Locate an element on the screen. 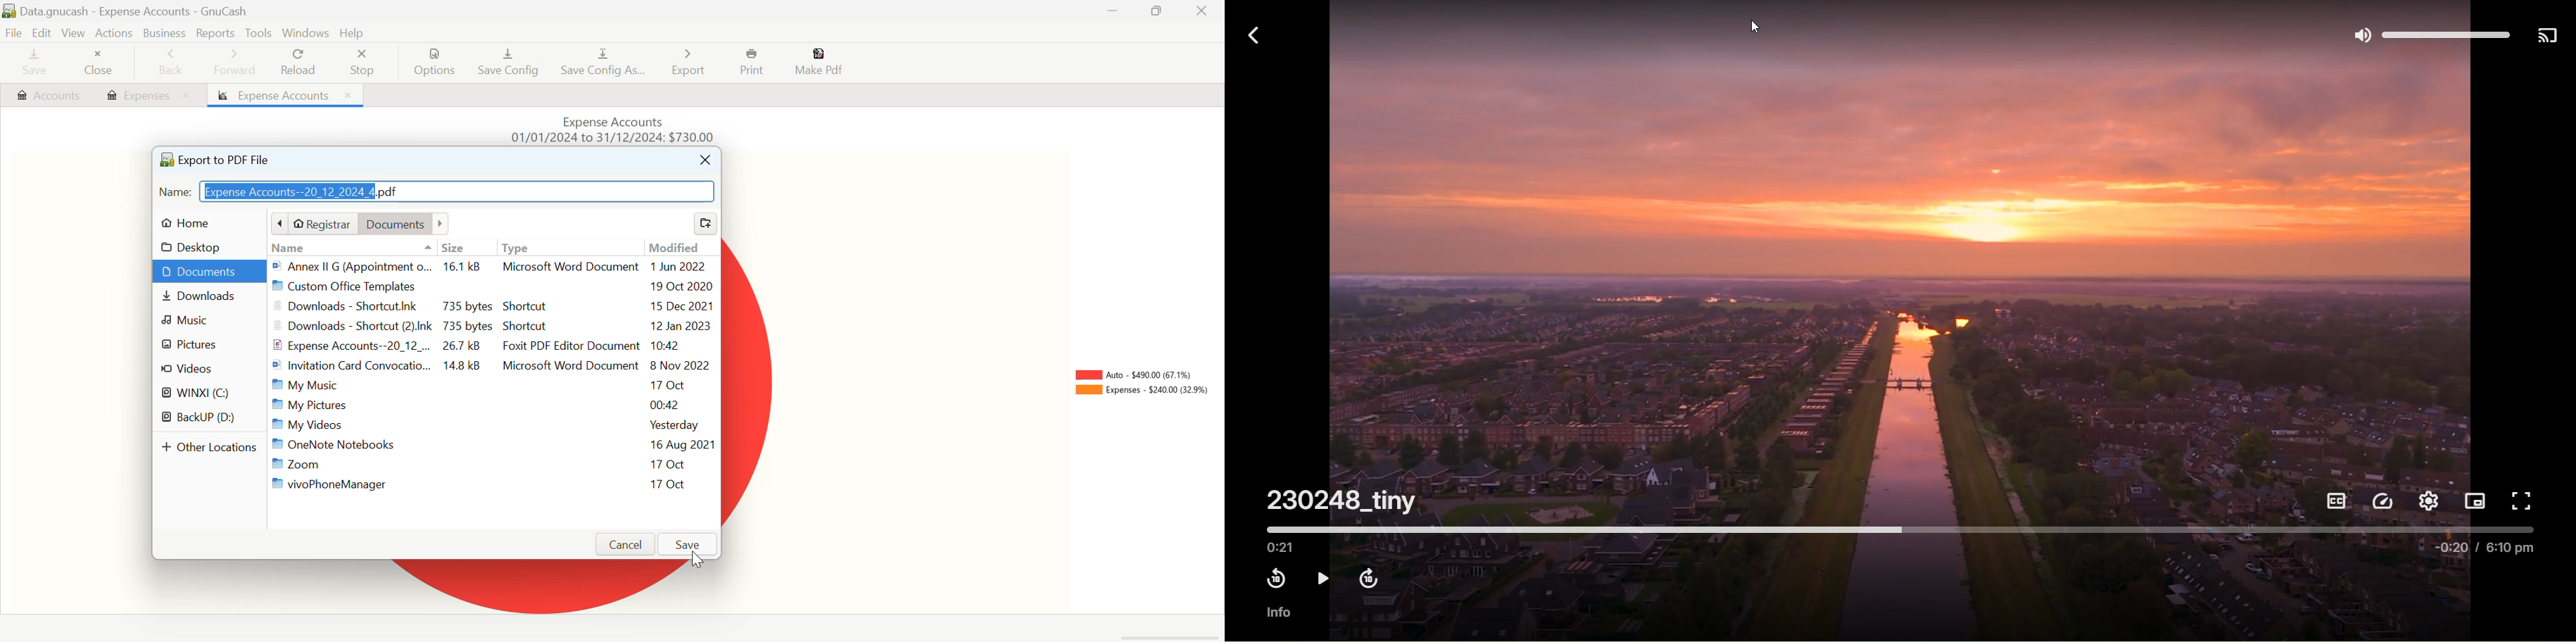  My Music is located at coordinates (489, 385).